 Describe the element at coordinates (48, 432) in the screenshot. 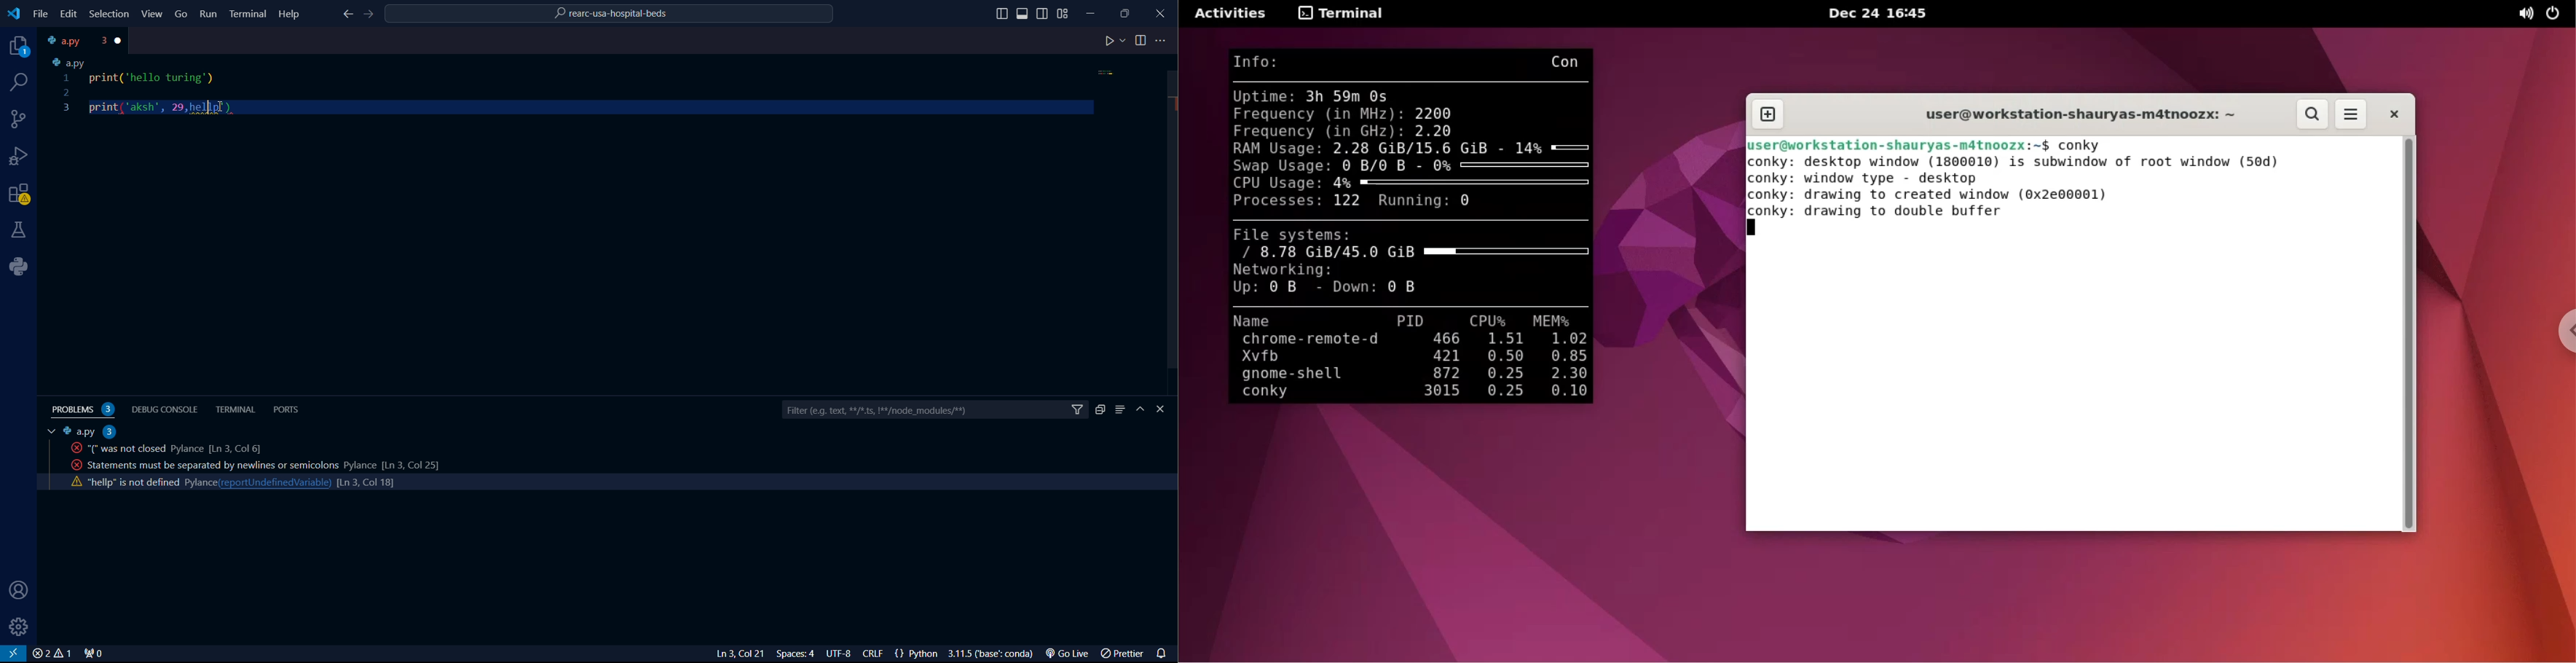

I see `tab` at that location.